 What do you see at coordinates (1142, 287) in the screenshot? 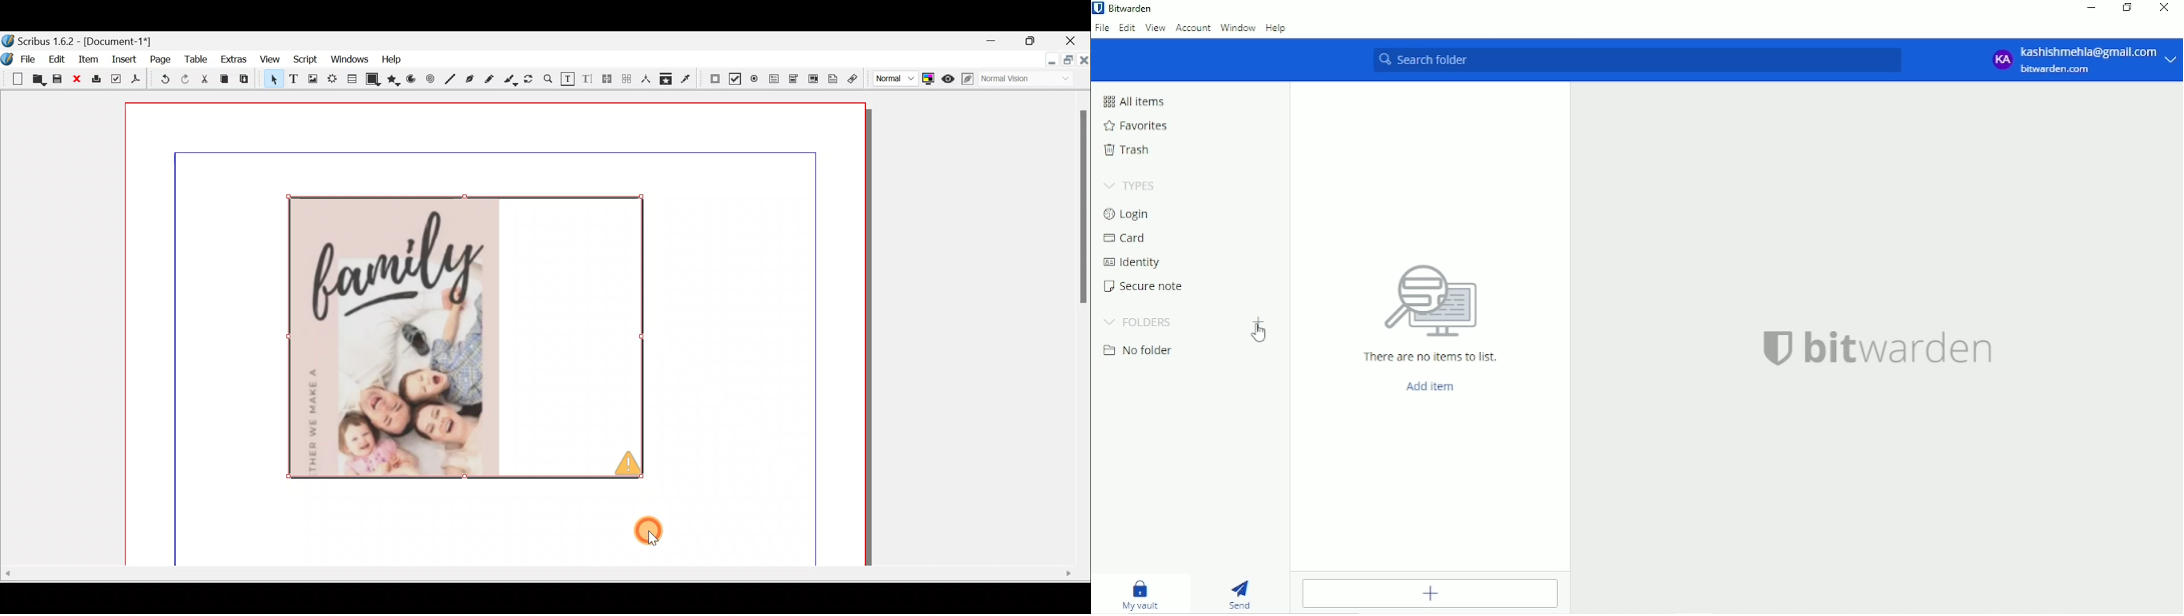
I see `Secure note` at bounding box center [1142, 287].